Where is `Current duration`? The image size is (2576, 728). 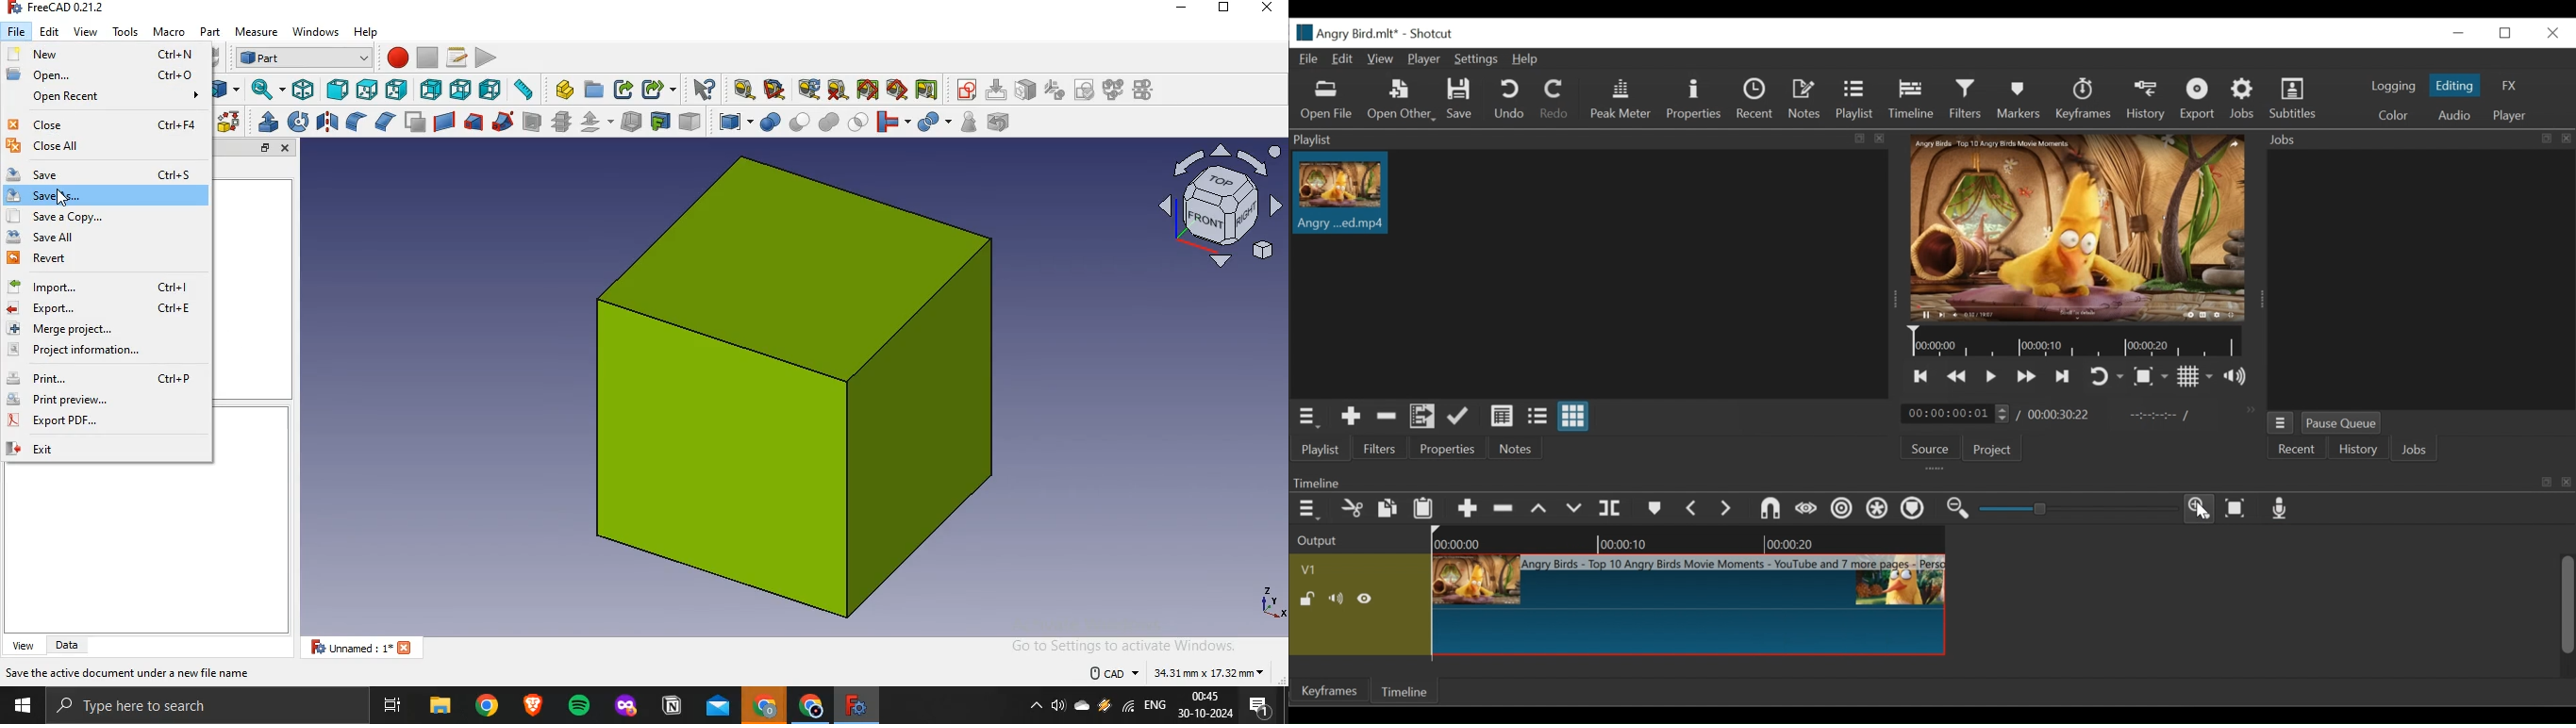
Current duration is located at coordinates (1956, 414).